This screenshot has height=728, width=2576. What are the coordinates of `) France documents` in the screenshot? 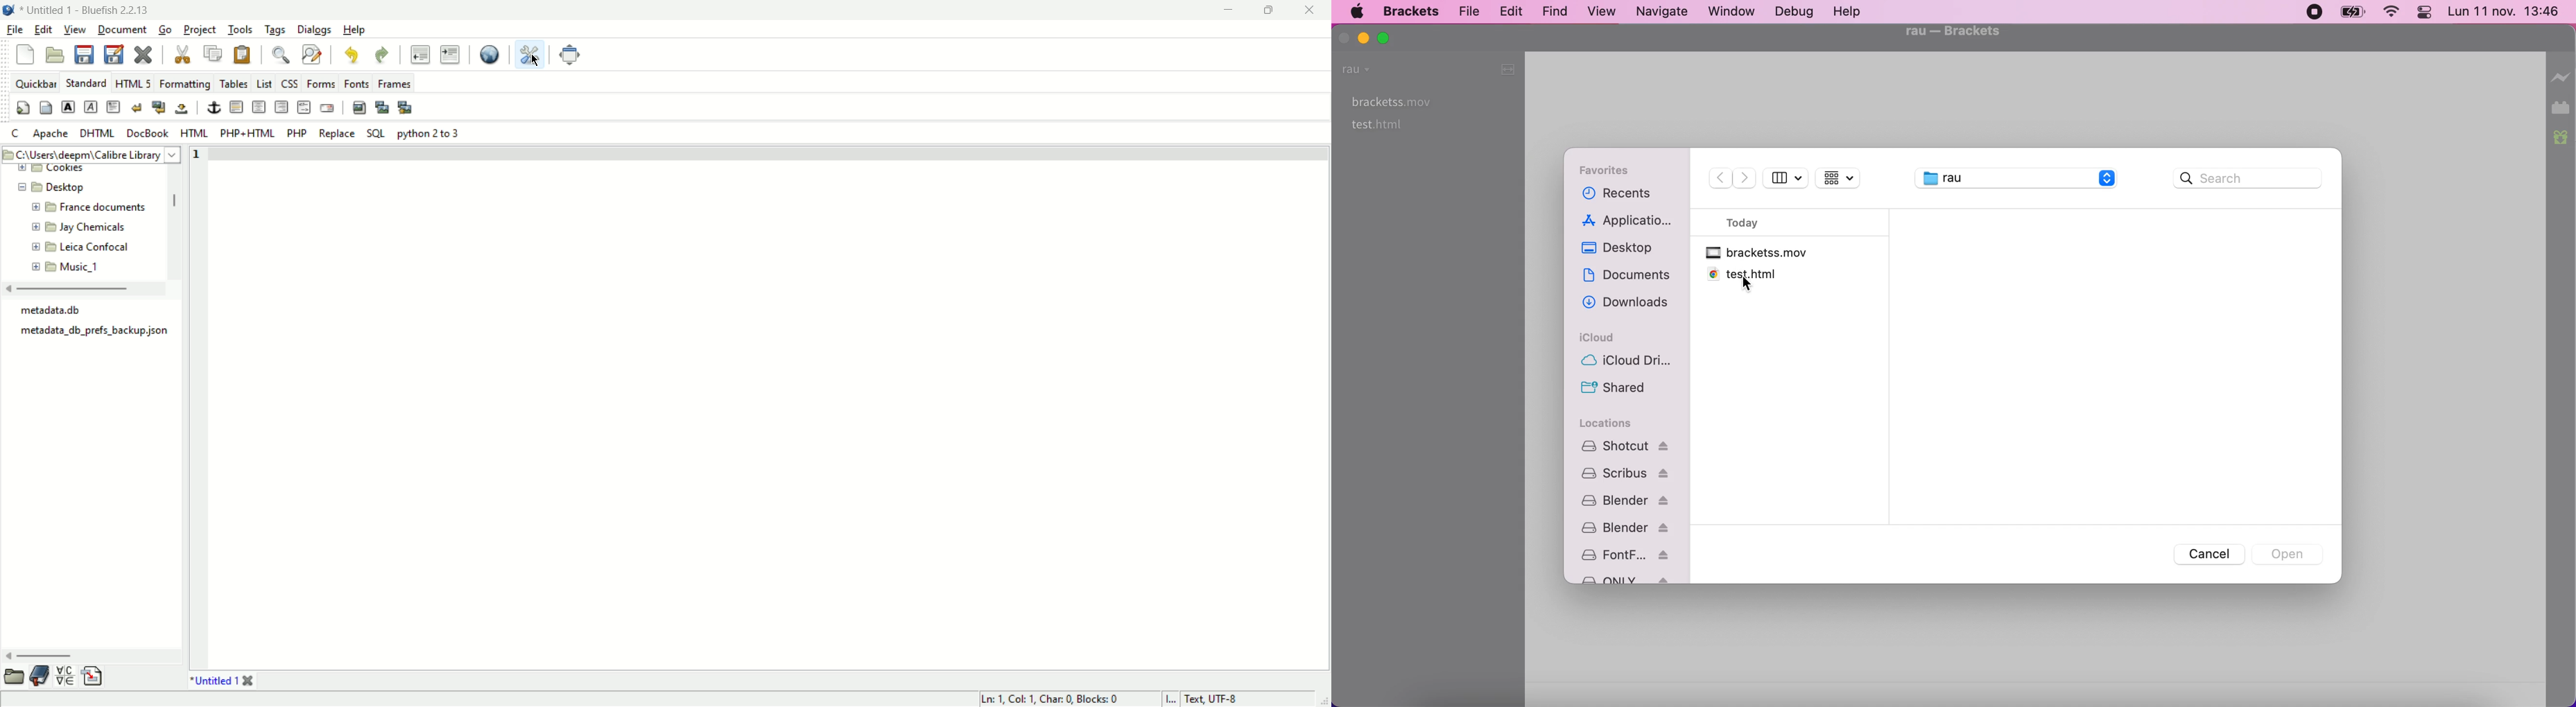 It's located at (103, 208).